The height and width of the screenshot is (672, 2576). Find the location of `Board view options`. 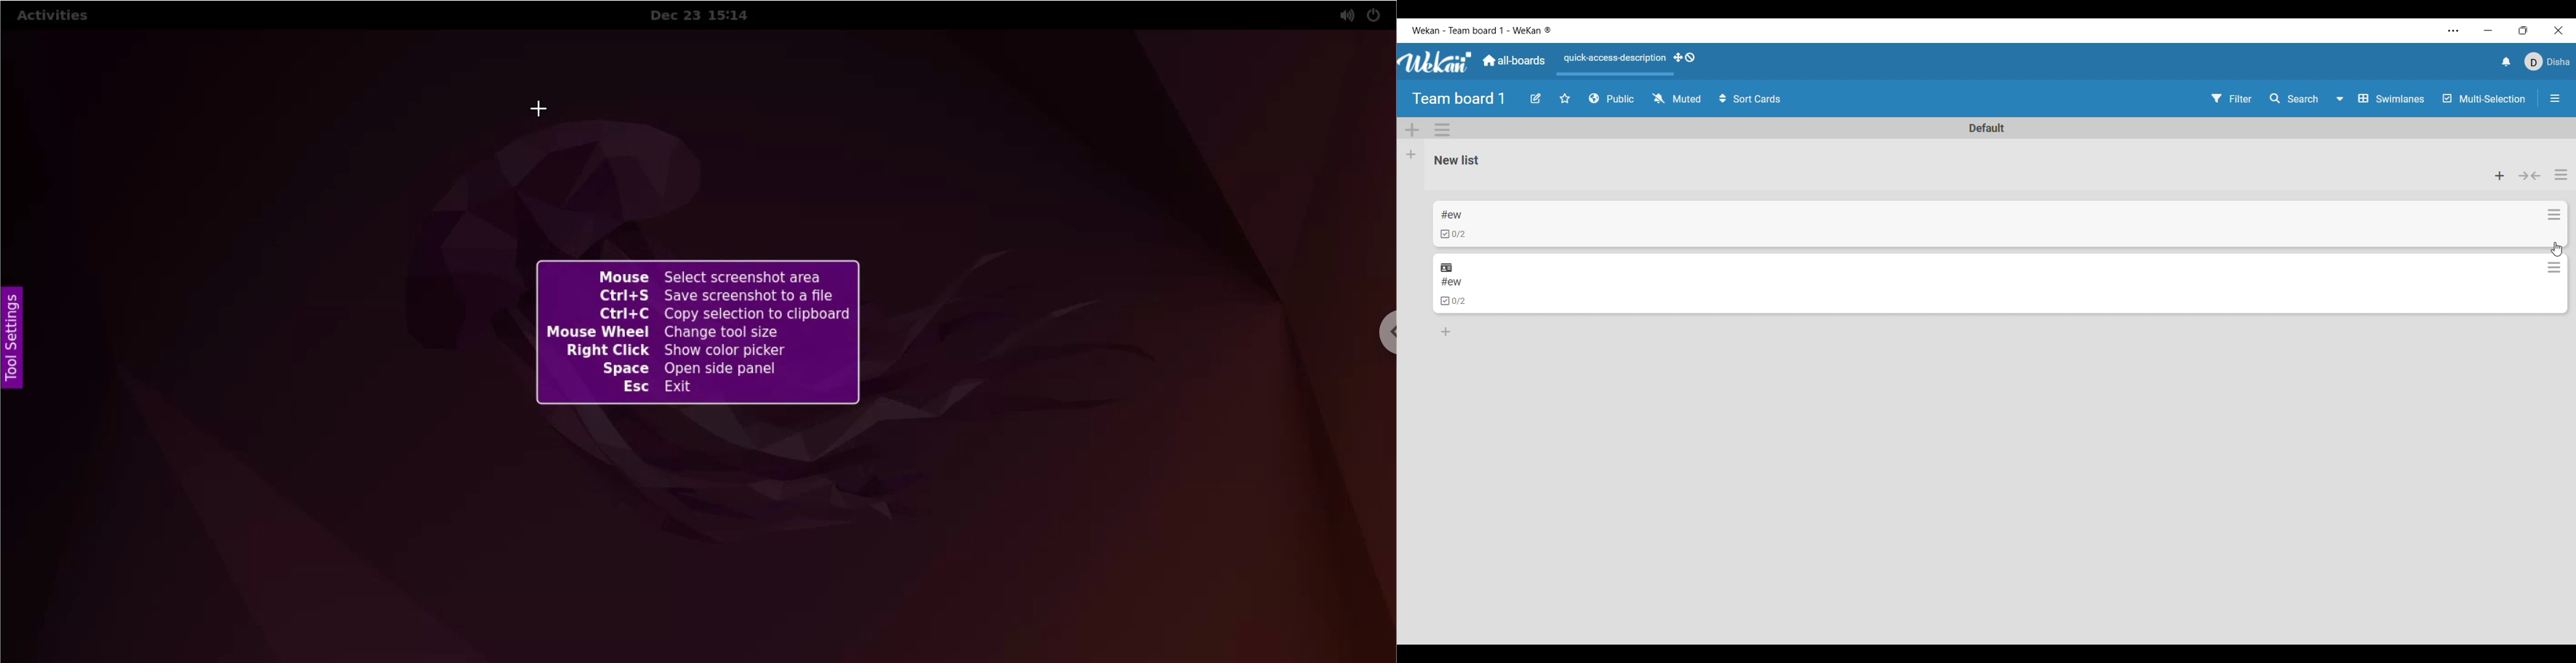

Board view options is located at coordinates (2380, 98).